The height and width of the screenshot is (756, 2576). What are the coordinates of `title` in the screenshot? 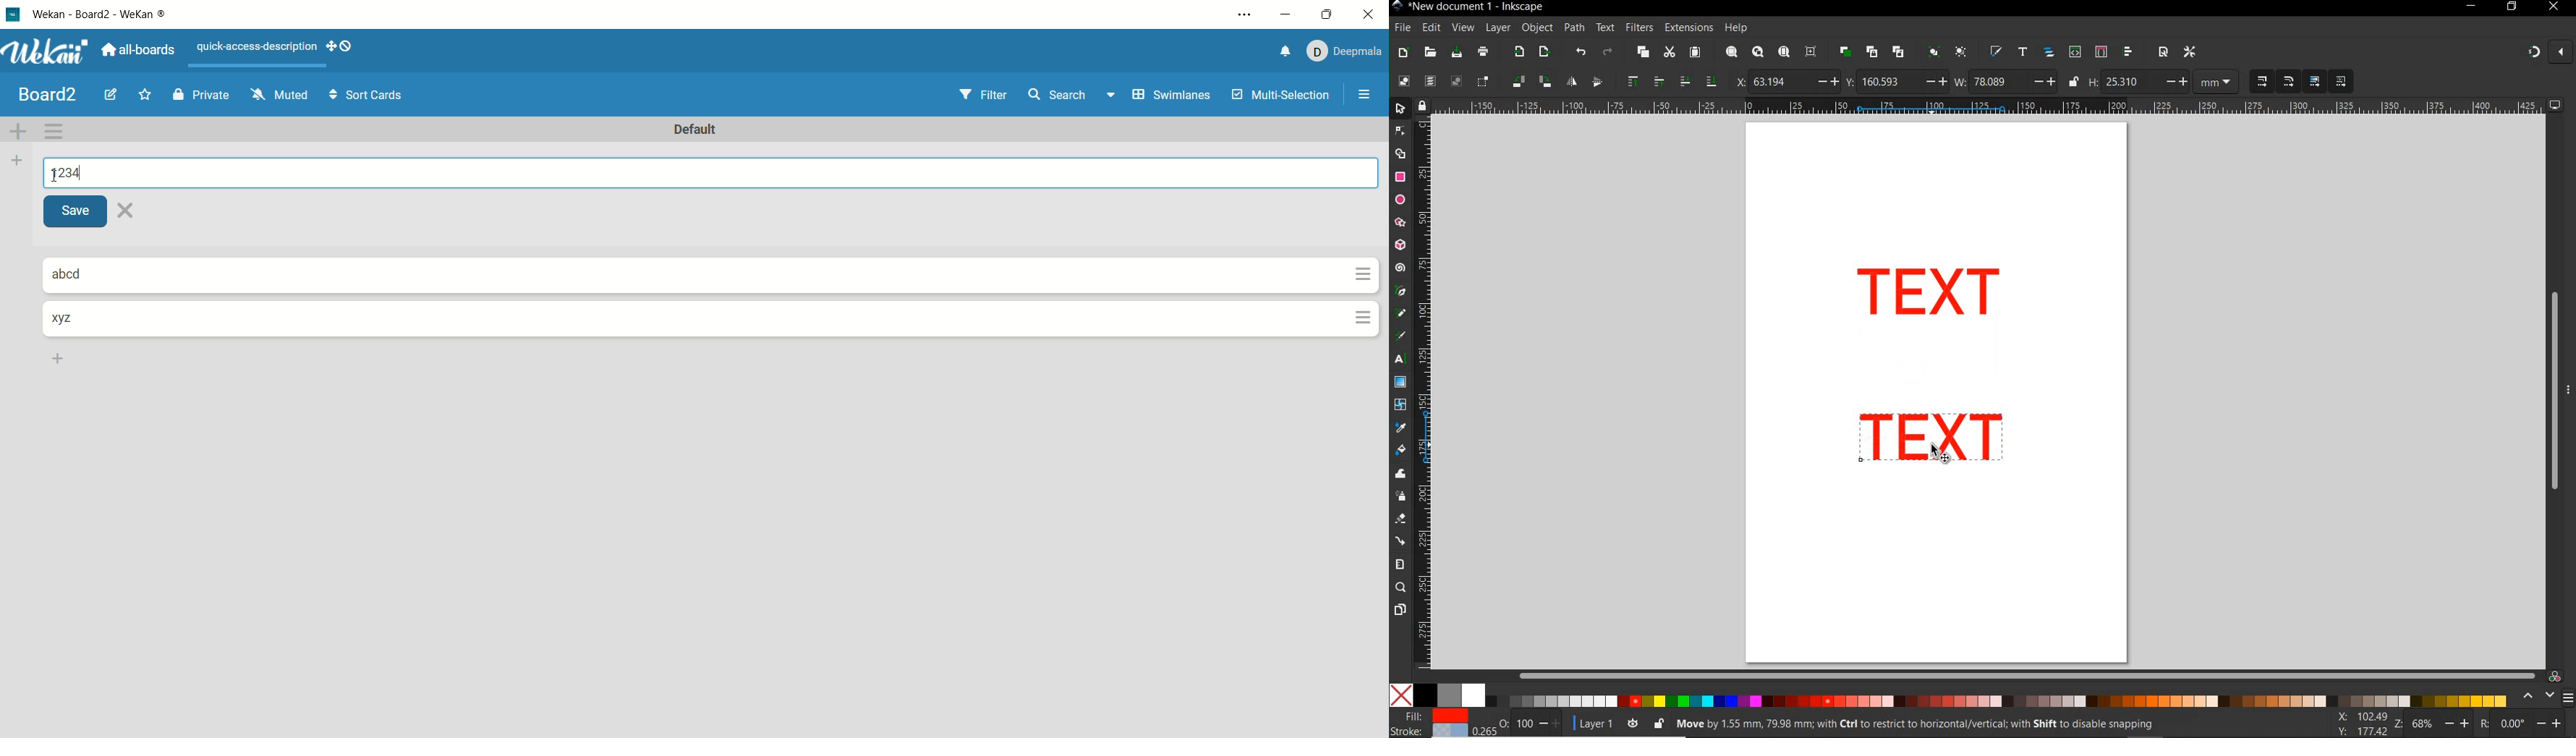 It's located at (48, 93).